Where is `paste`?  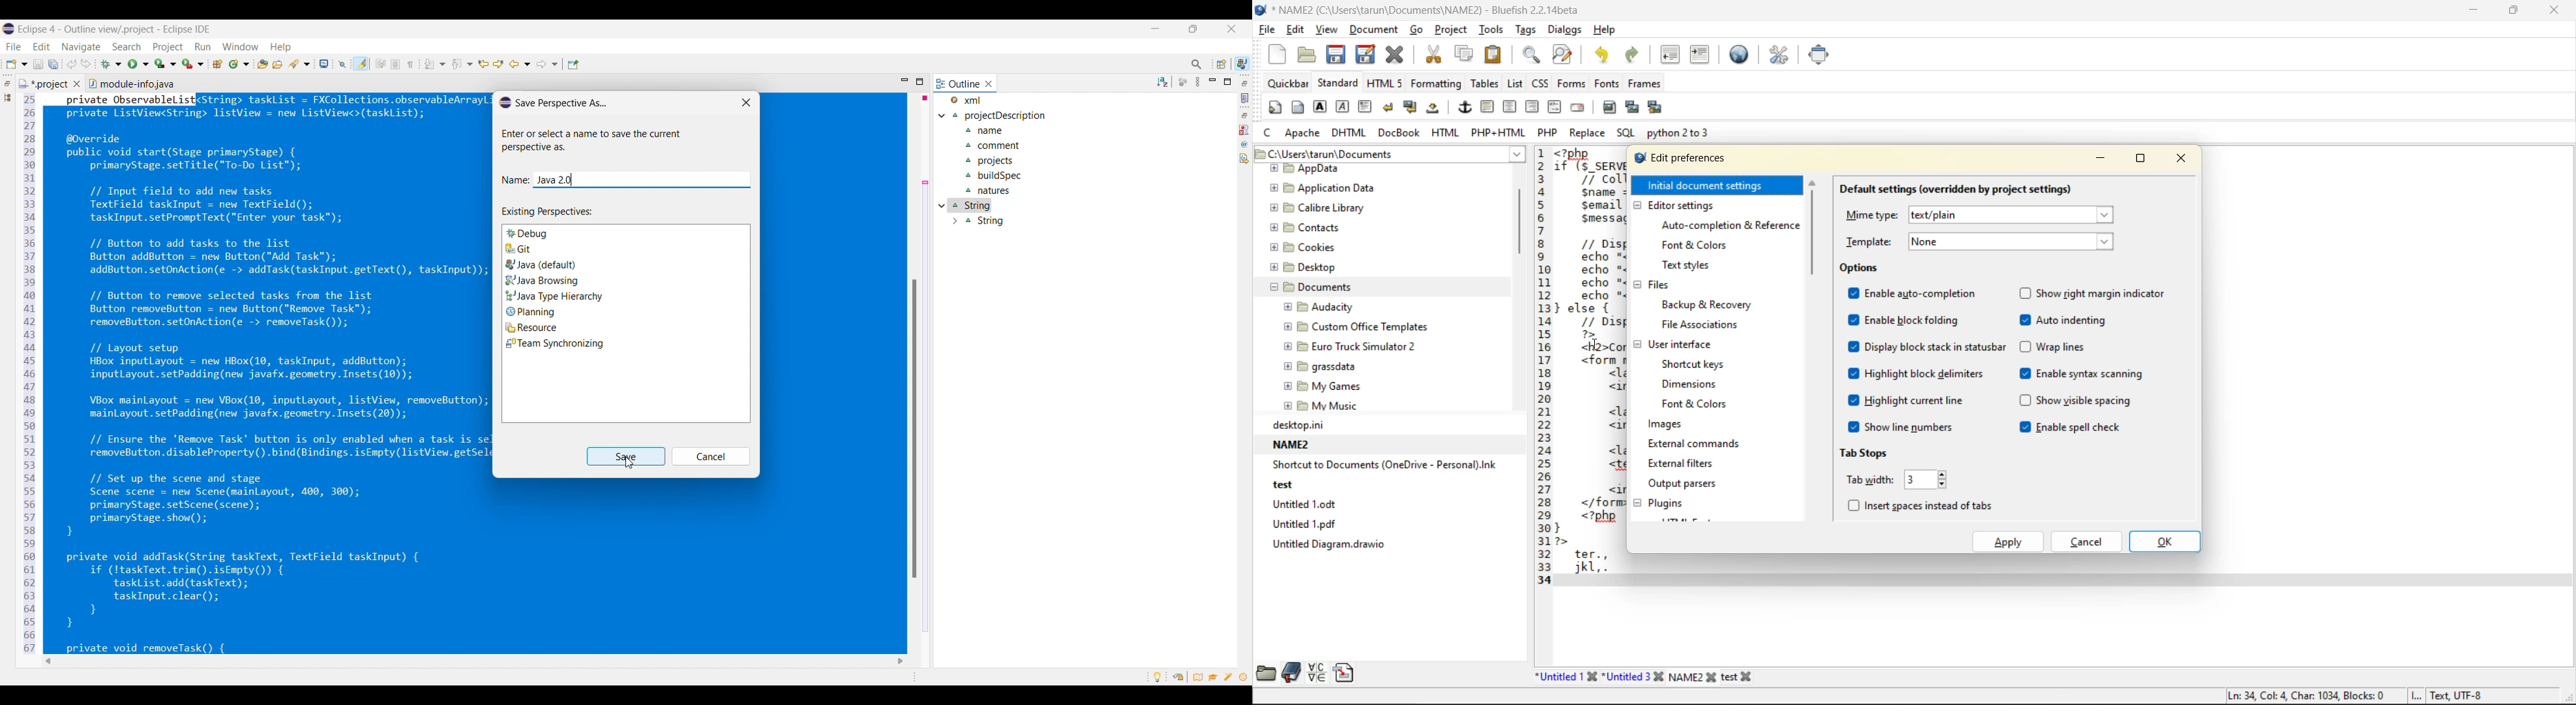 paste is located at coordinates (1496, 57).